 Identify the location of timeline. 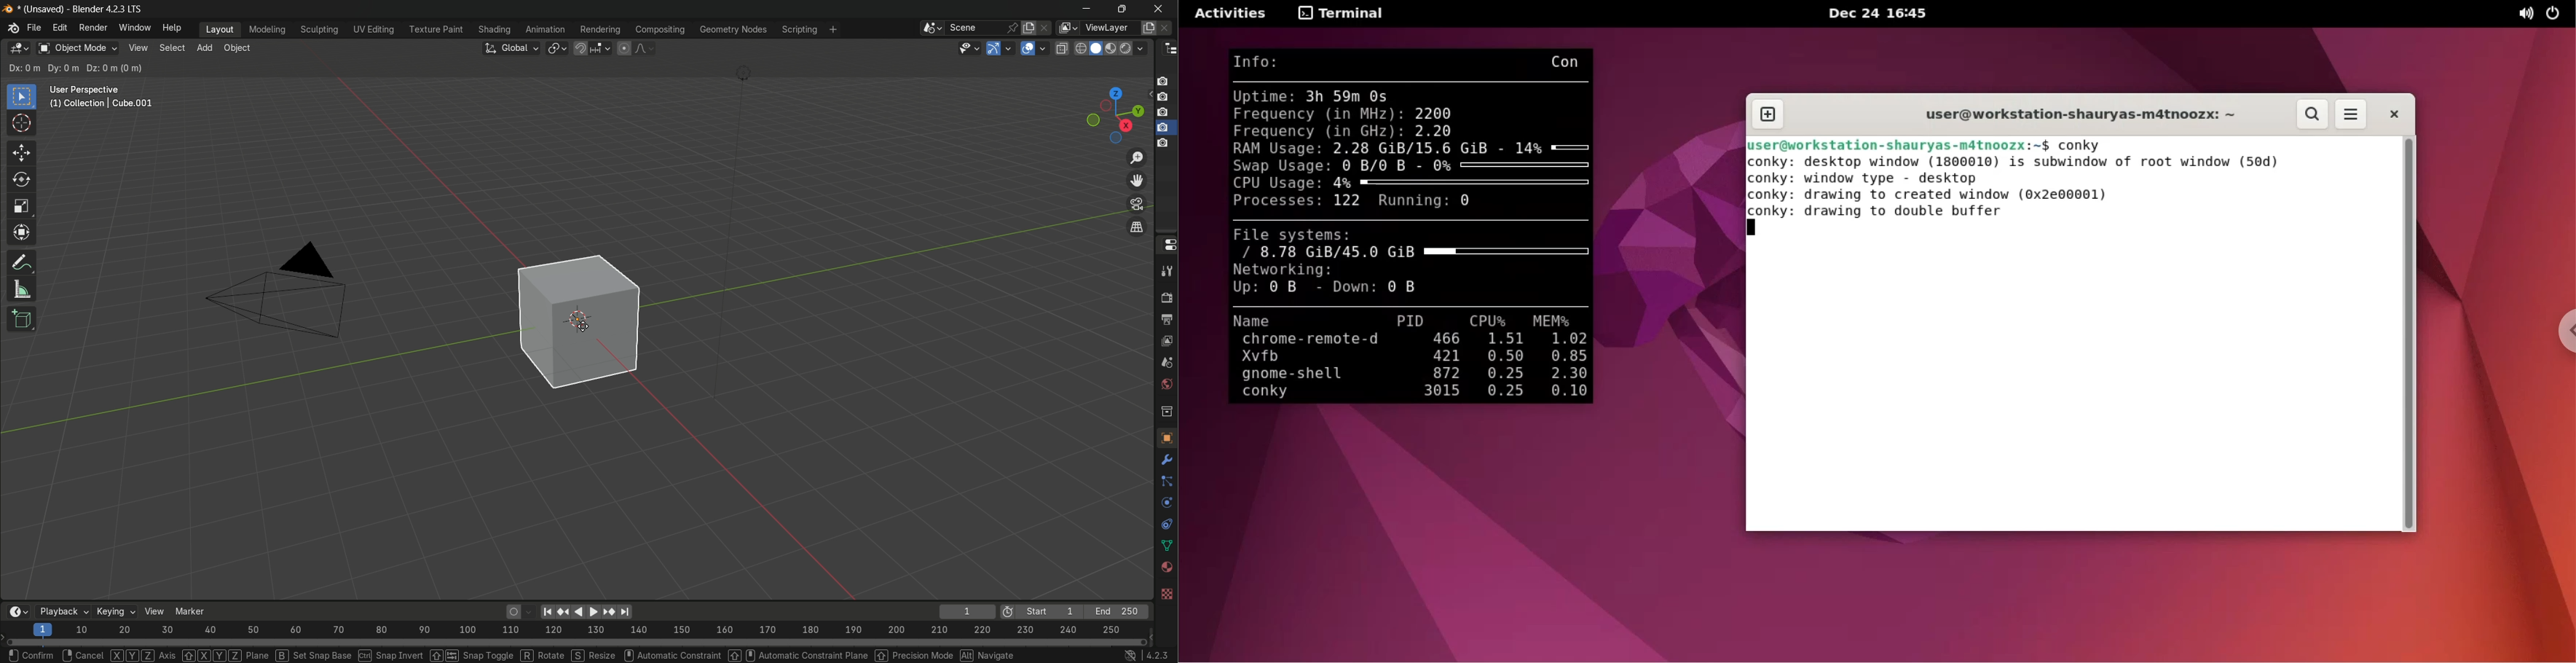
(15, 613).